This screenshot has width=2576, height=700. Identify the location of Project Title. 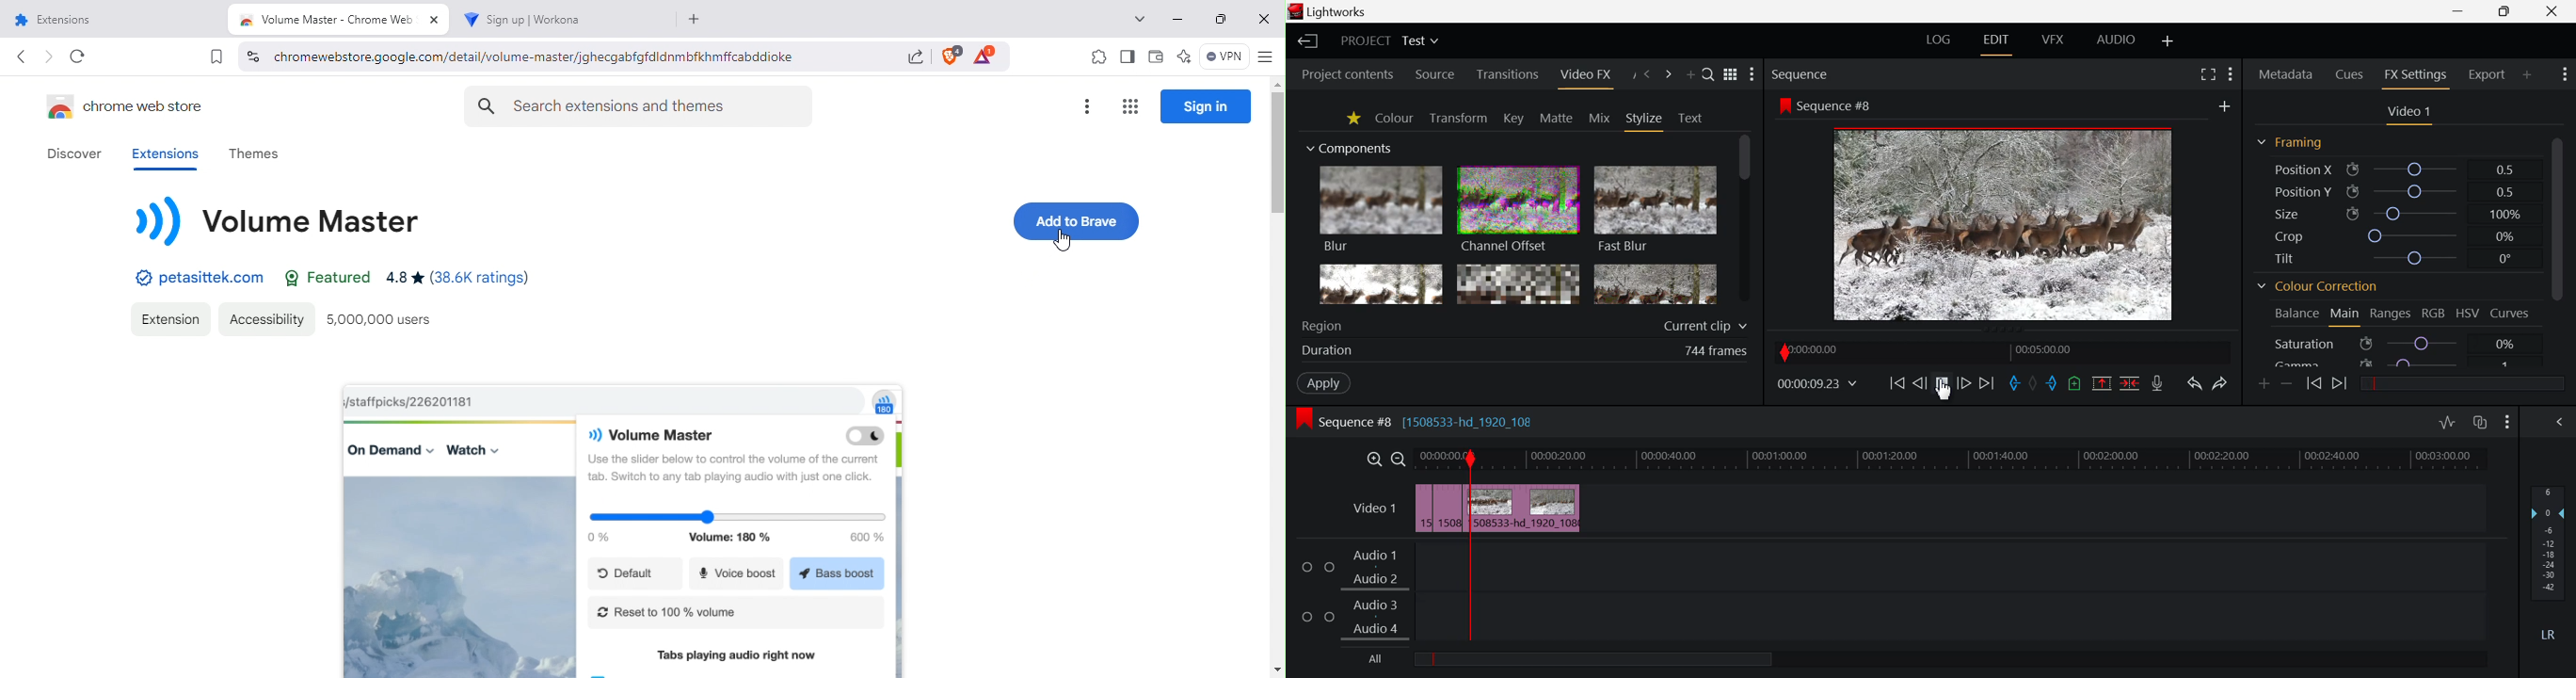
(1392, 40).